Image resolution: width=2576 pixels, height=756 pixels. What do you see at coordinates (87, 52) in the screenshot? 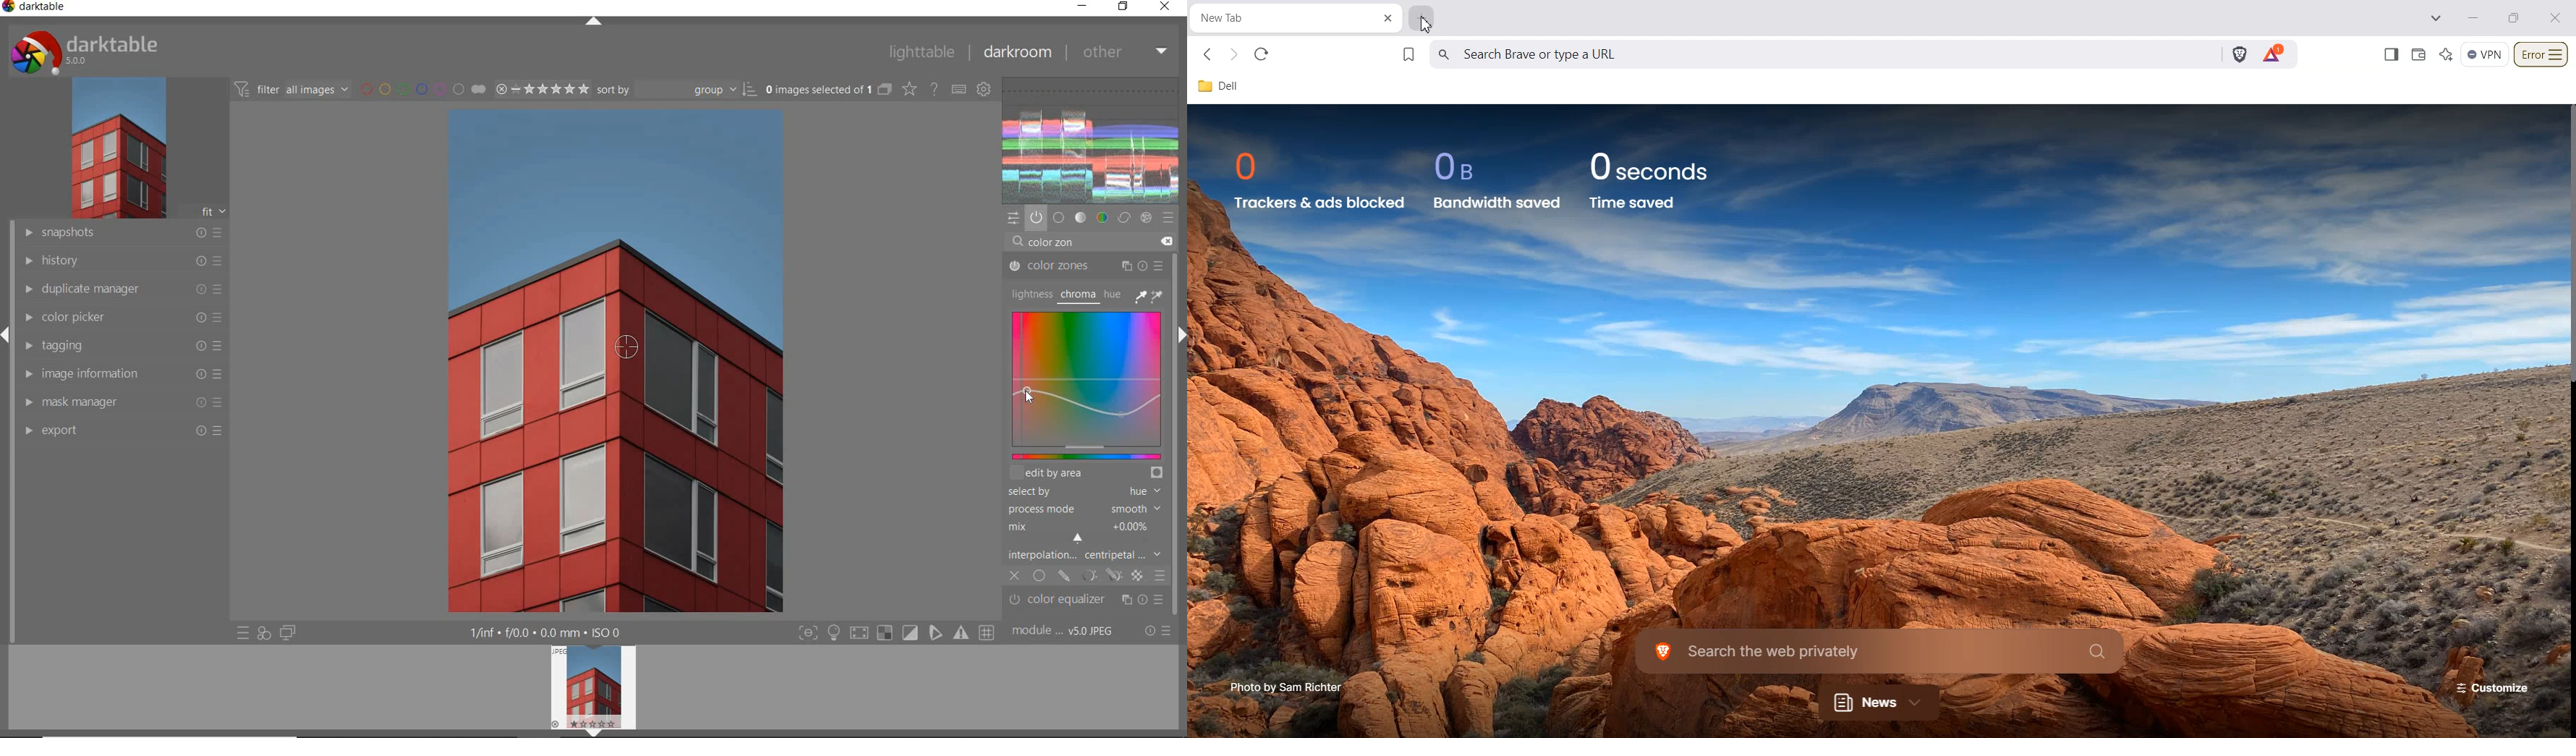
I see `system logo & name` at bounding box center [87, 52].